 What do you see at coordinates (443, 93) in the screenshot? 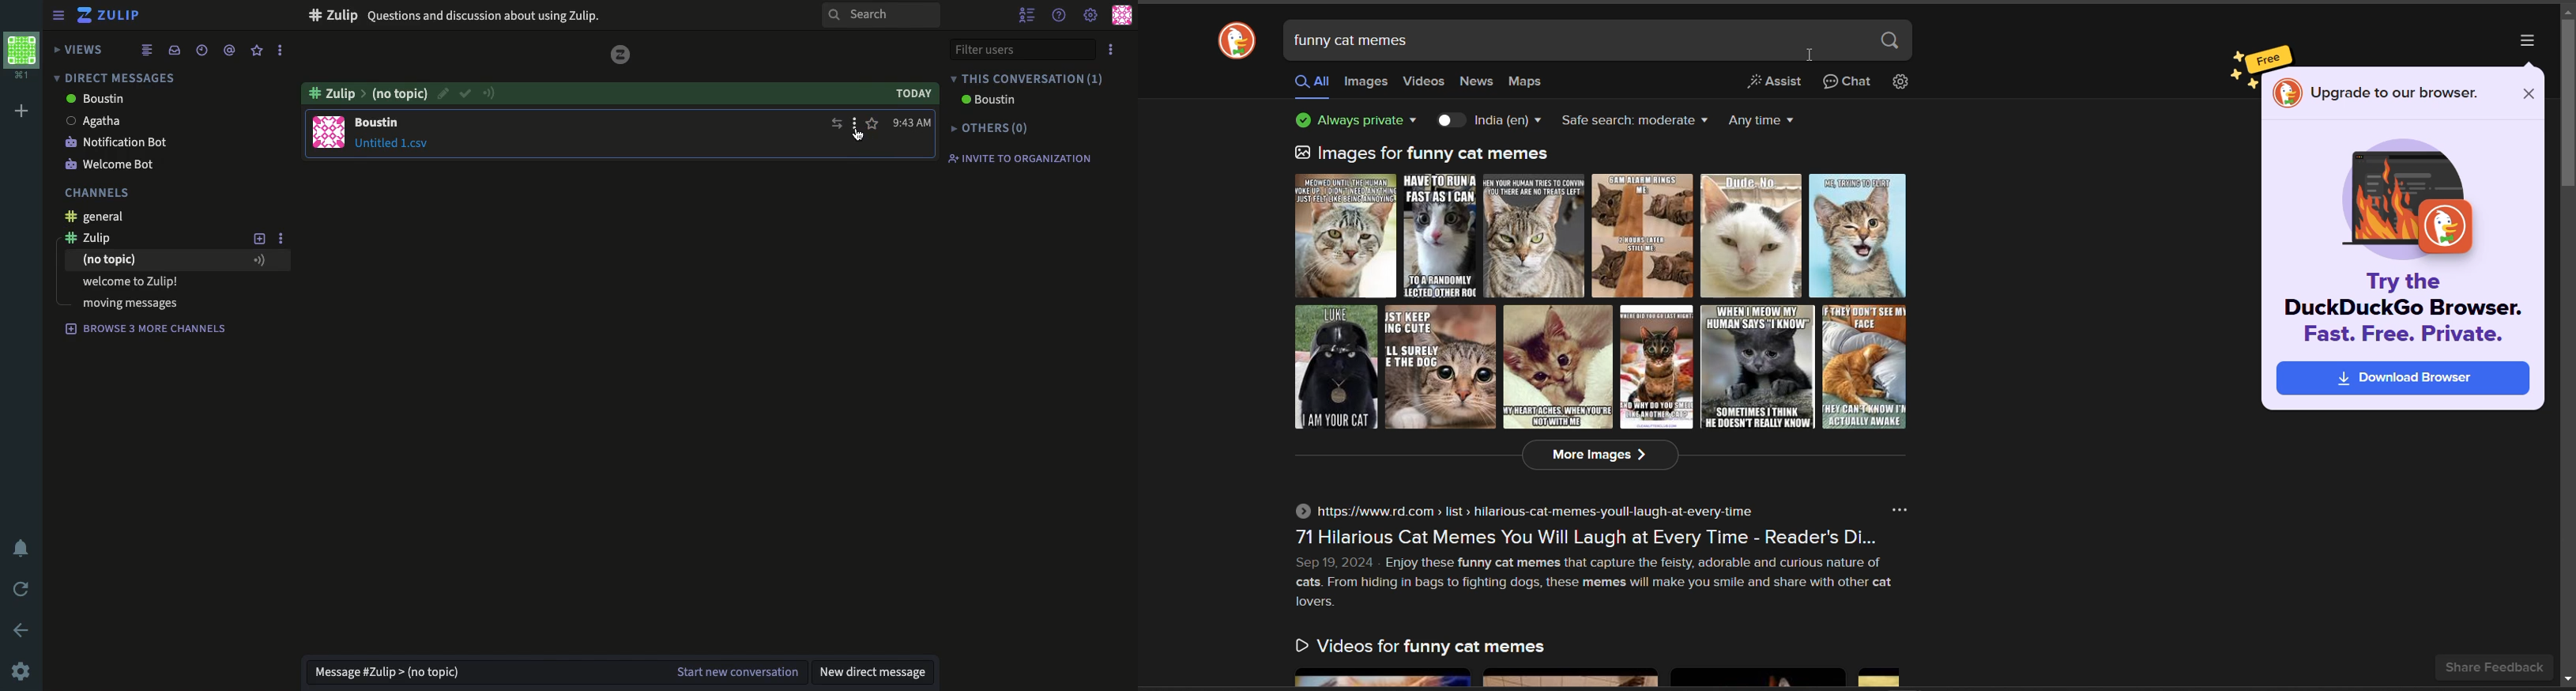
I see `edit` at bounding box center [443, 93].